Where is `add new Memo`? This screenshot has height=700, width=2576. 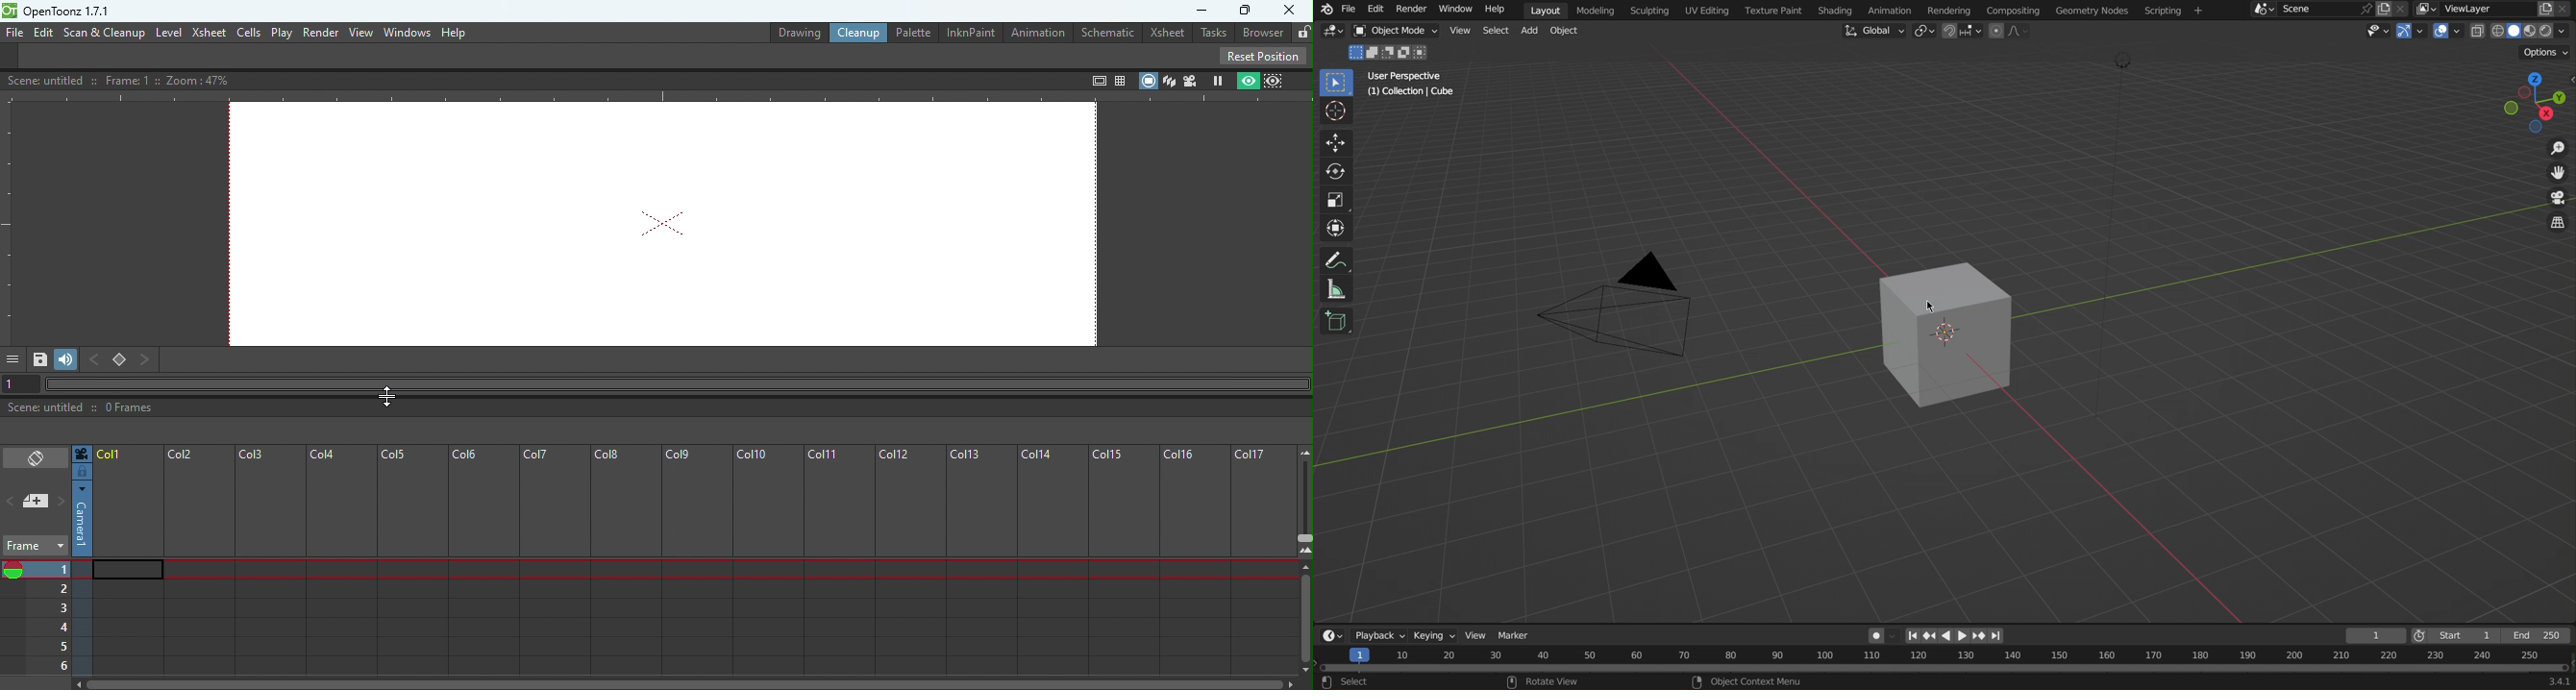 add new Memo is located at coordinates (32, 501).